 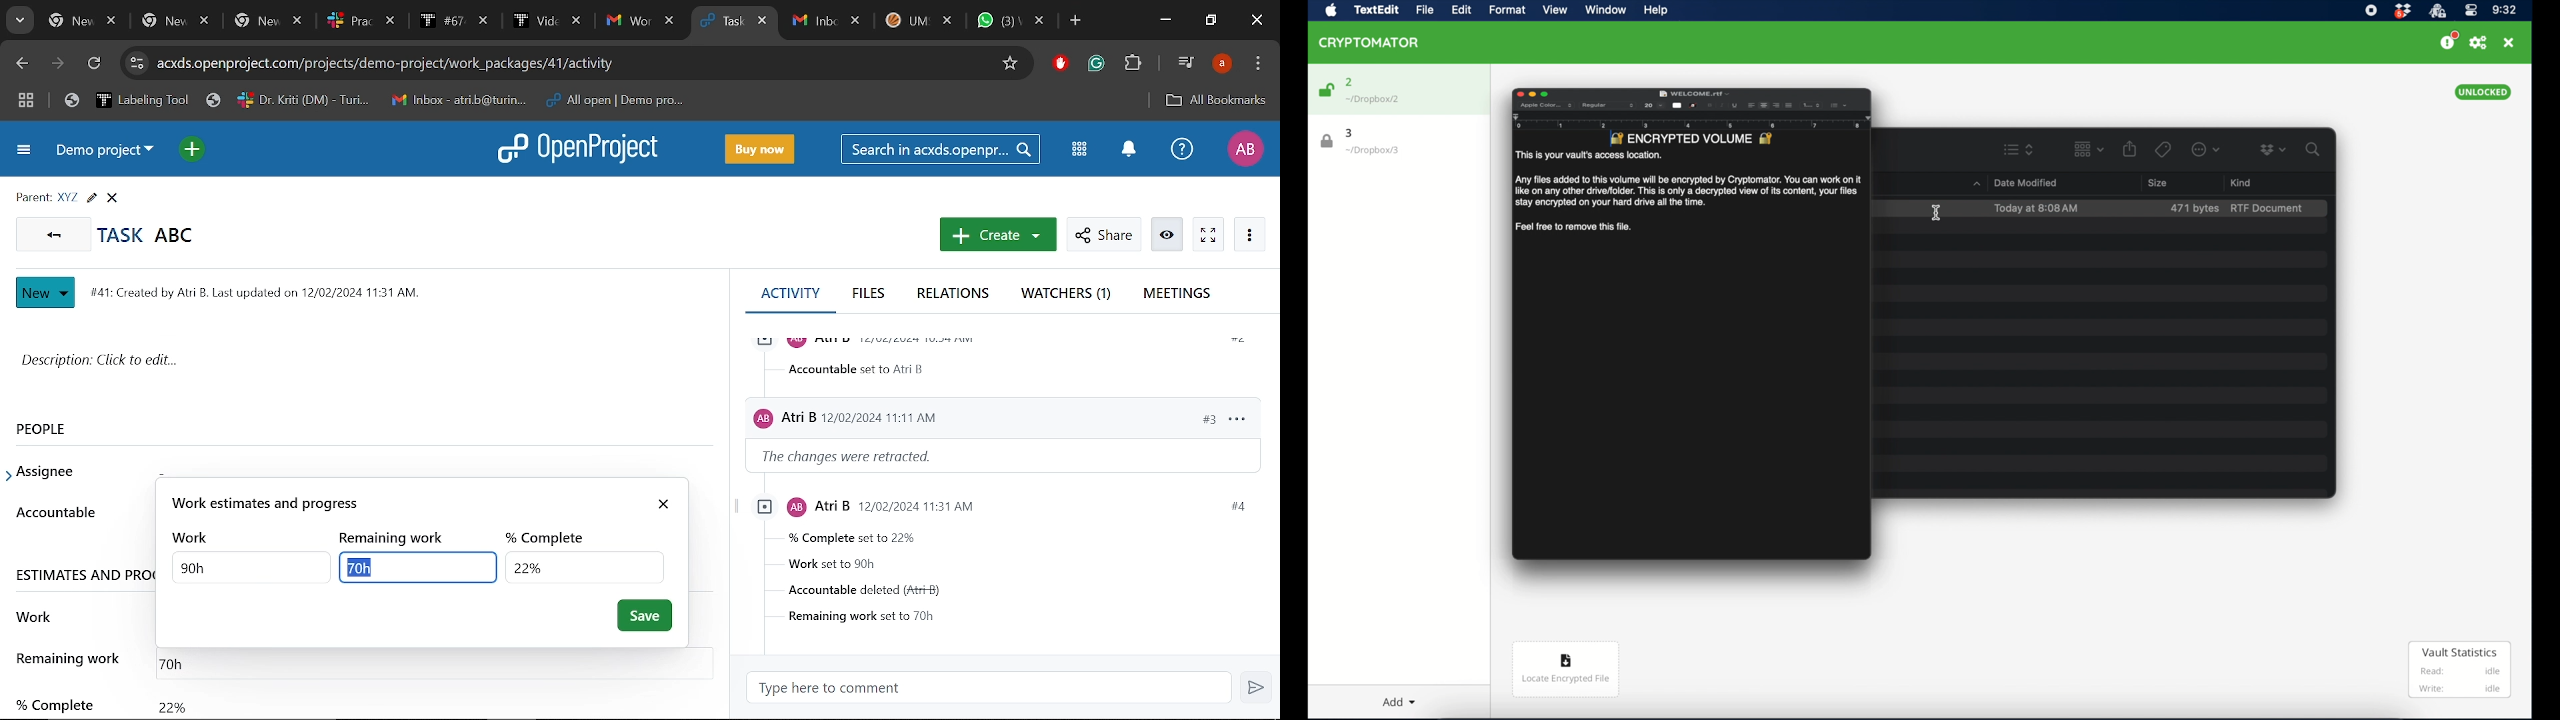 I want to click on Open quick add menu, so click(x=191, y=149).